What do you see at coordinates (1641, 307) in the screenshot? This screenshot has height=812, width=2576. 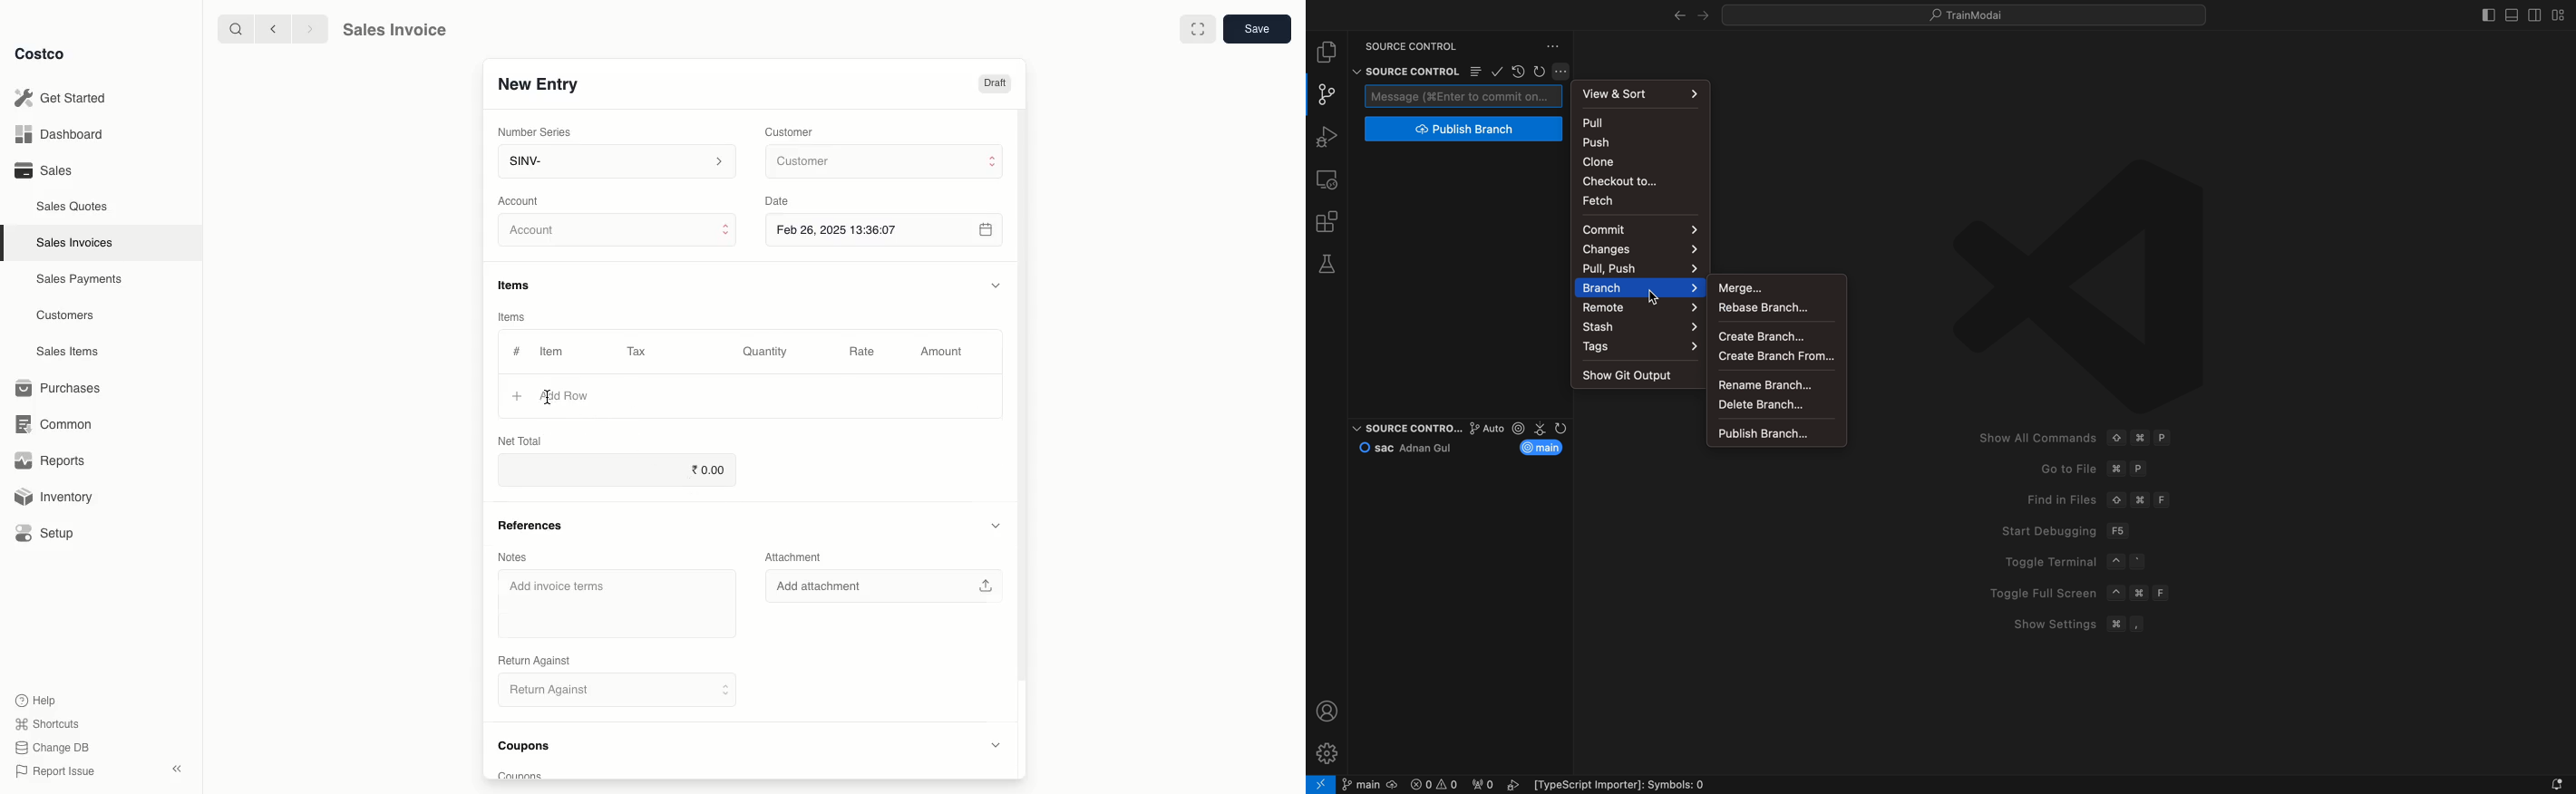 I see `` at bounding box center [1641, 307].